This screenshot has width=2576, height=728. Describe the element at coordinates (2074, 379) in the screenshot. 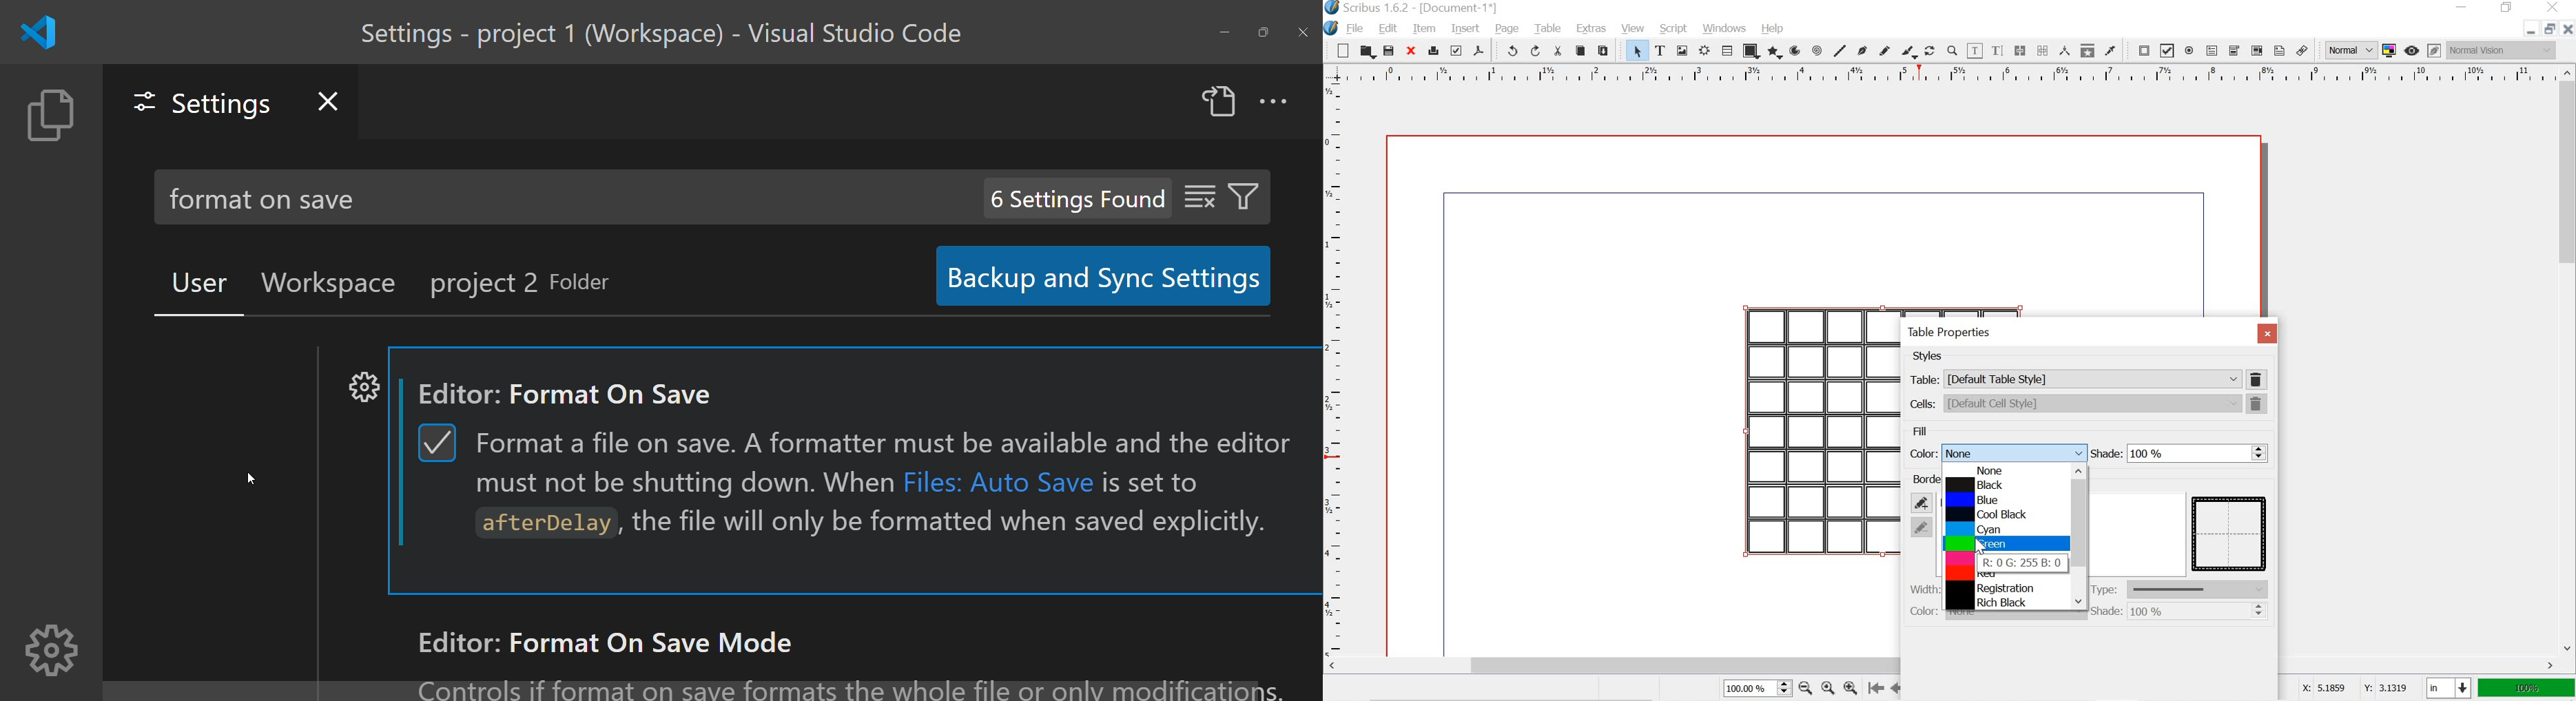

I see `table: [Default Table Style]` at that location.